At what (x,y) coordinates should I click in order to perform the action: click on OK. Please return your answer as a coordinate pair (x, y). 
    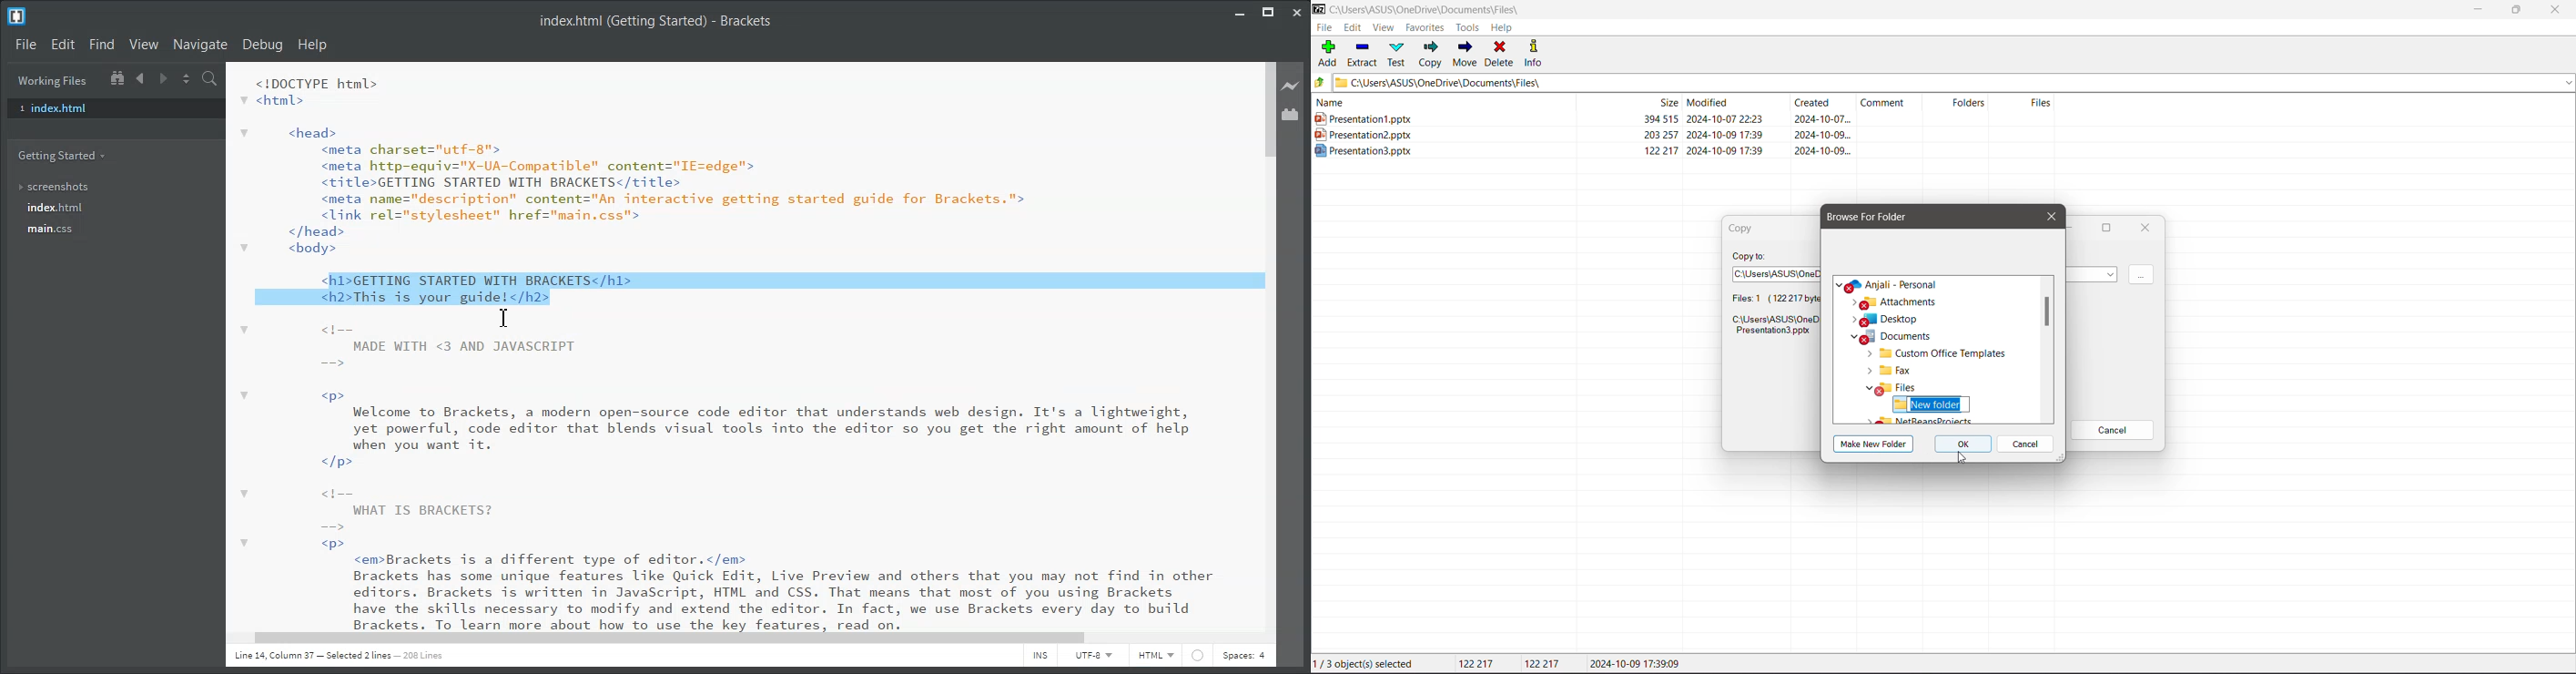
    Looking at the image, I should click on (1965, 445).